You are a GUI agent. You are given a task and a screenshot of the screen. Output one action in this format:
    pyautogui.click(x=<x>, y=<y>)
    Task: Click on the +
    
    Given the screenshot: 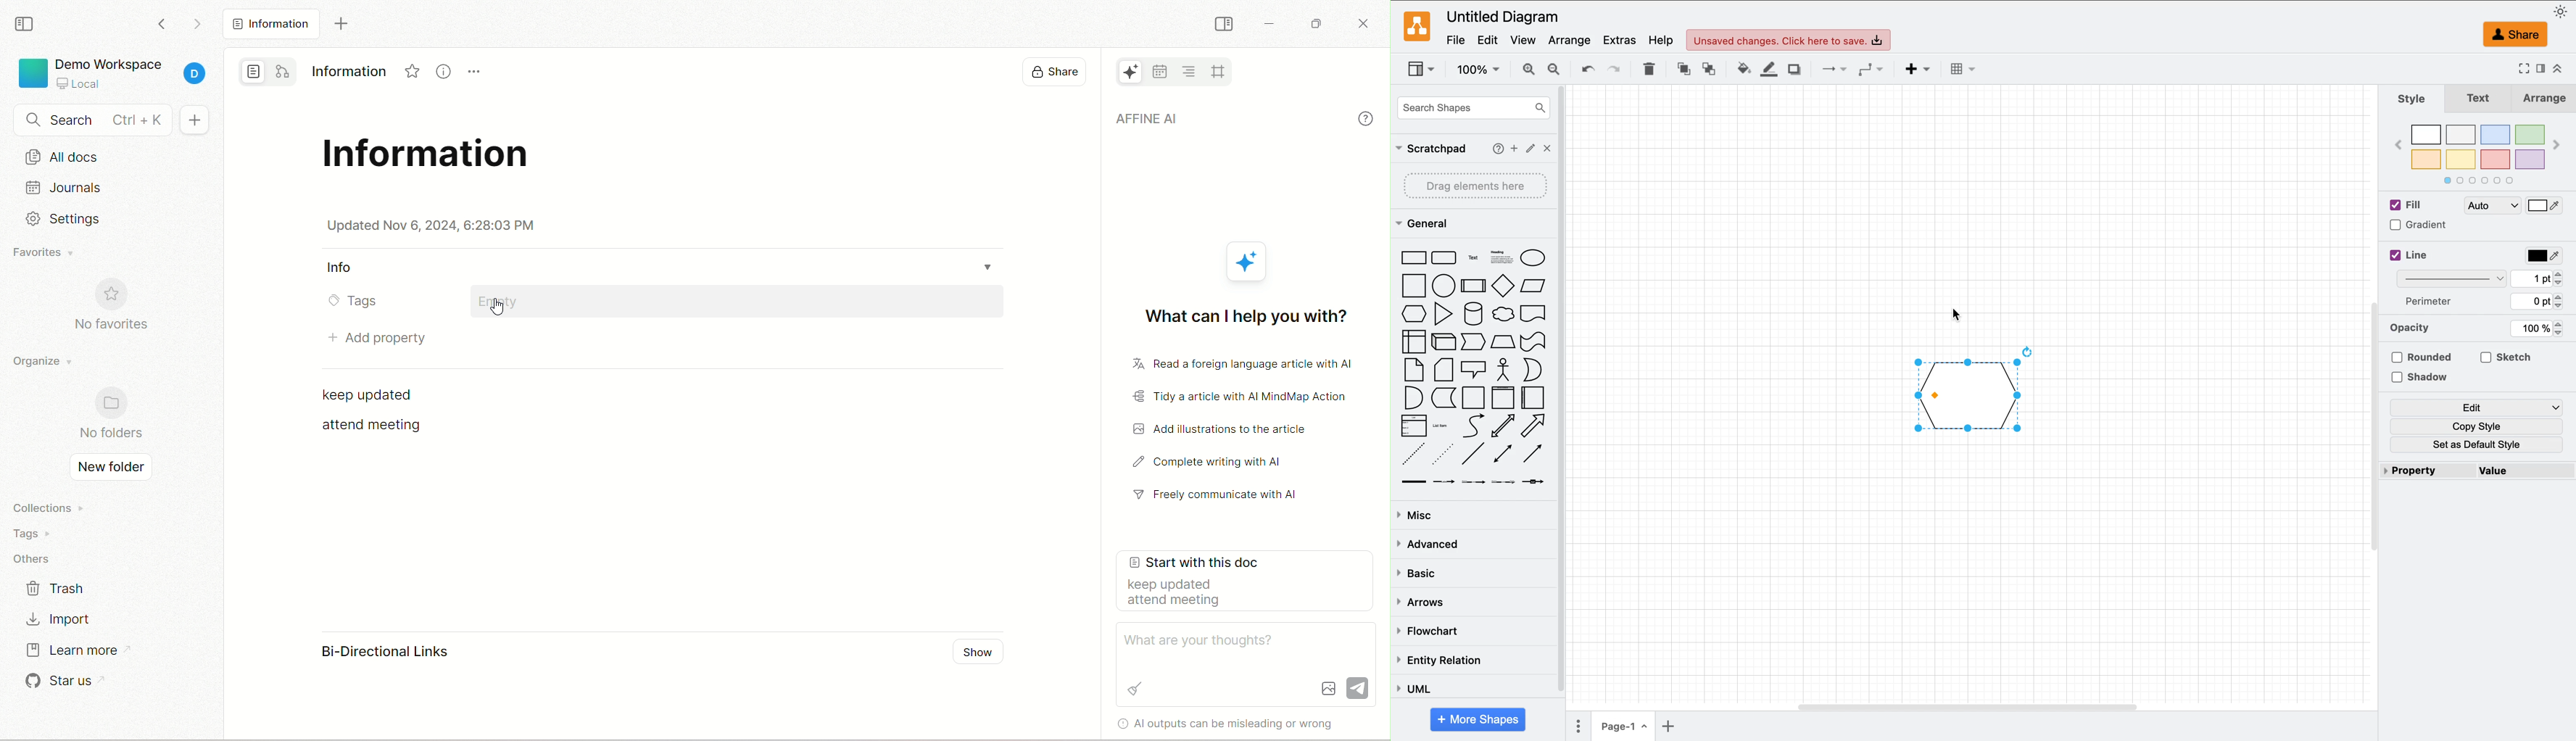 What is the action you would take?
    pyautogui.click(x=199, y=119)
    